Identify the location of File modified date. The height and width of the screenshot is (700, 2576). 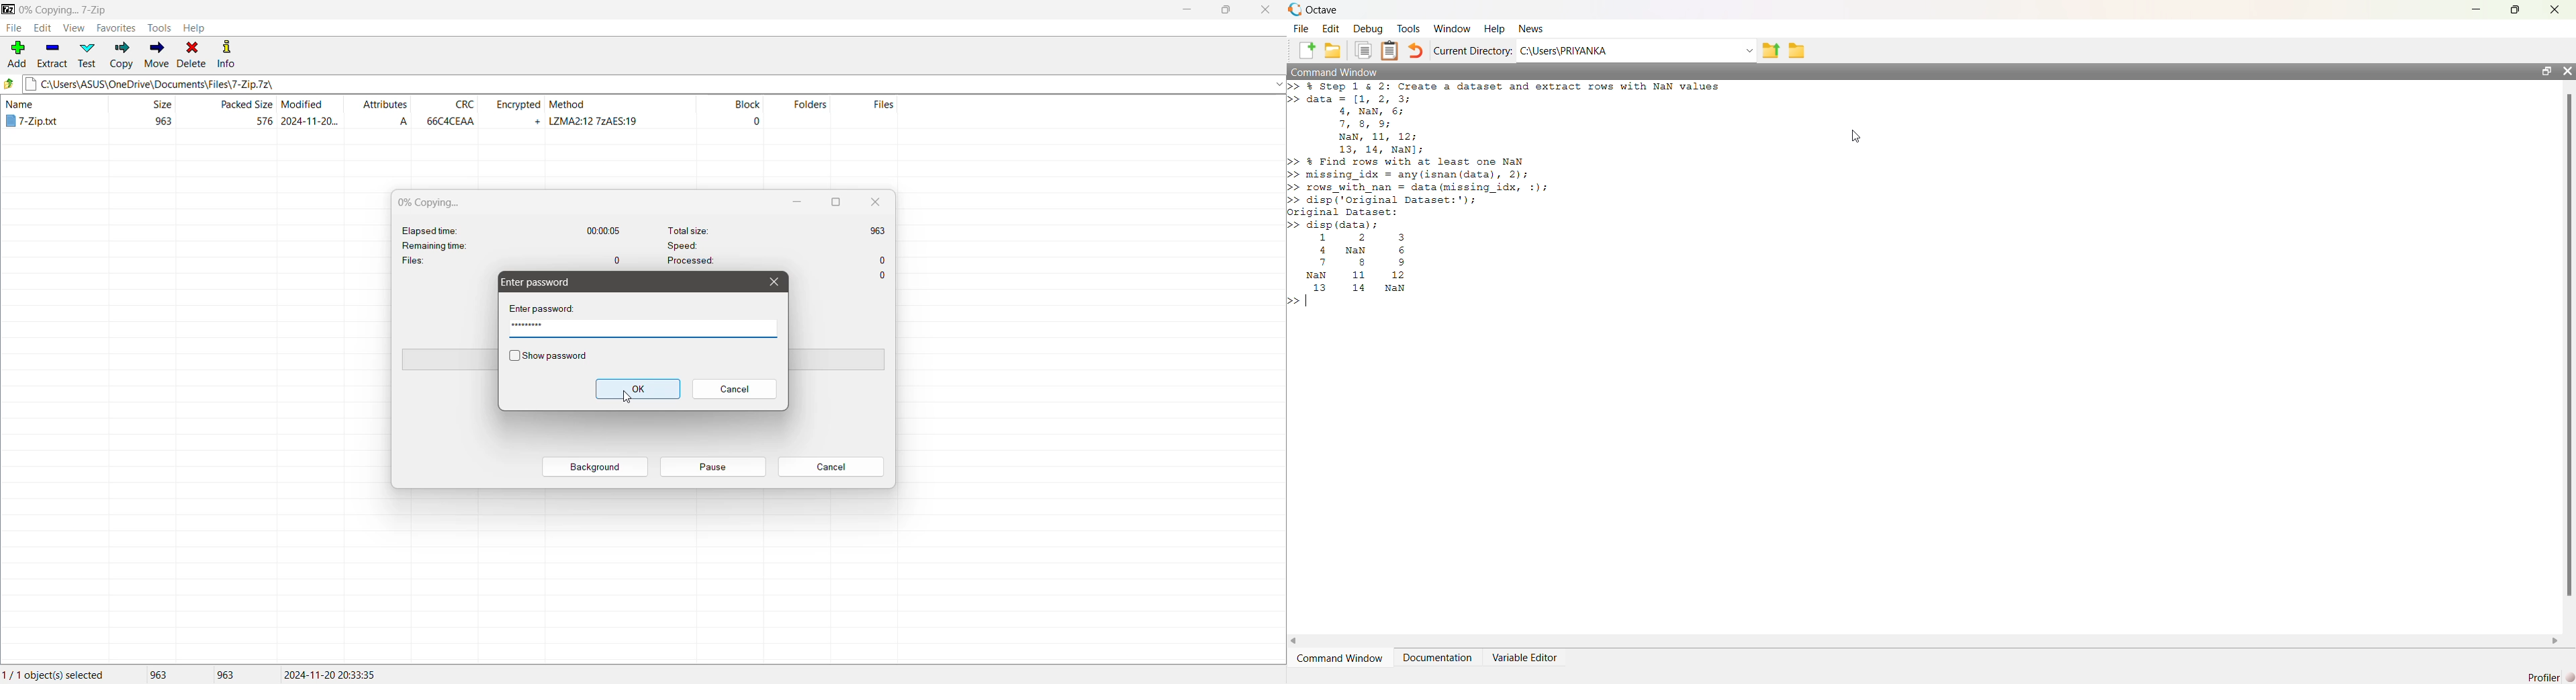
(310, 113).